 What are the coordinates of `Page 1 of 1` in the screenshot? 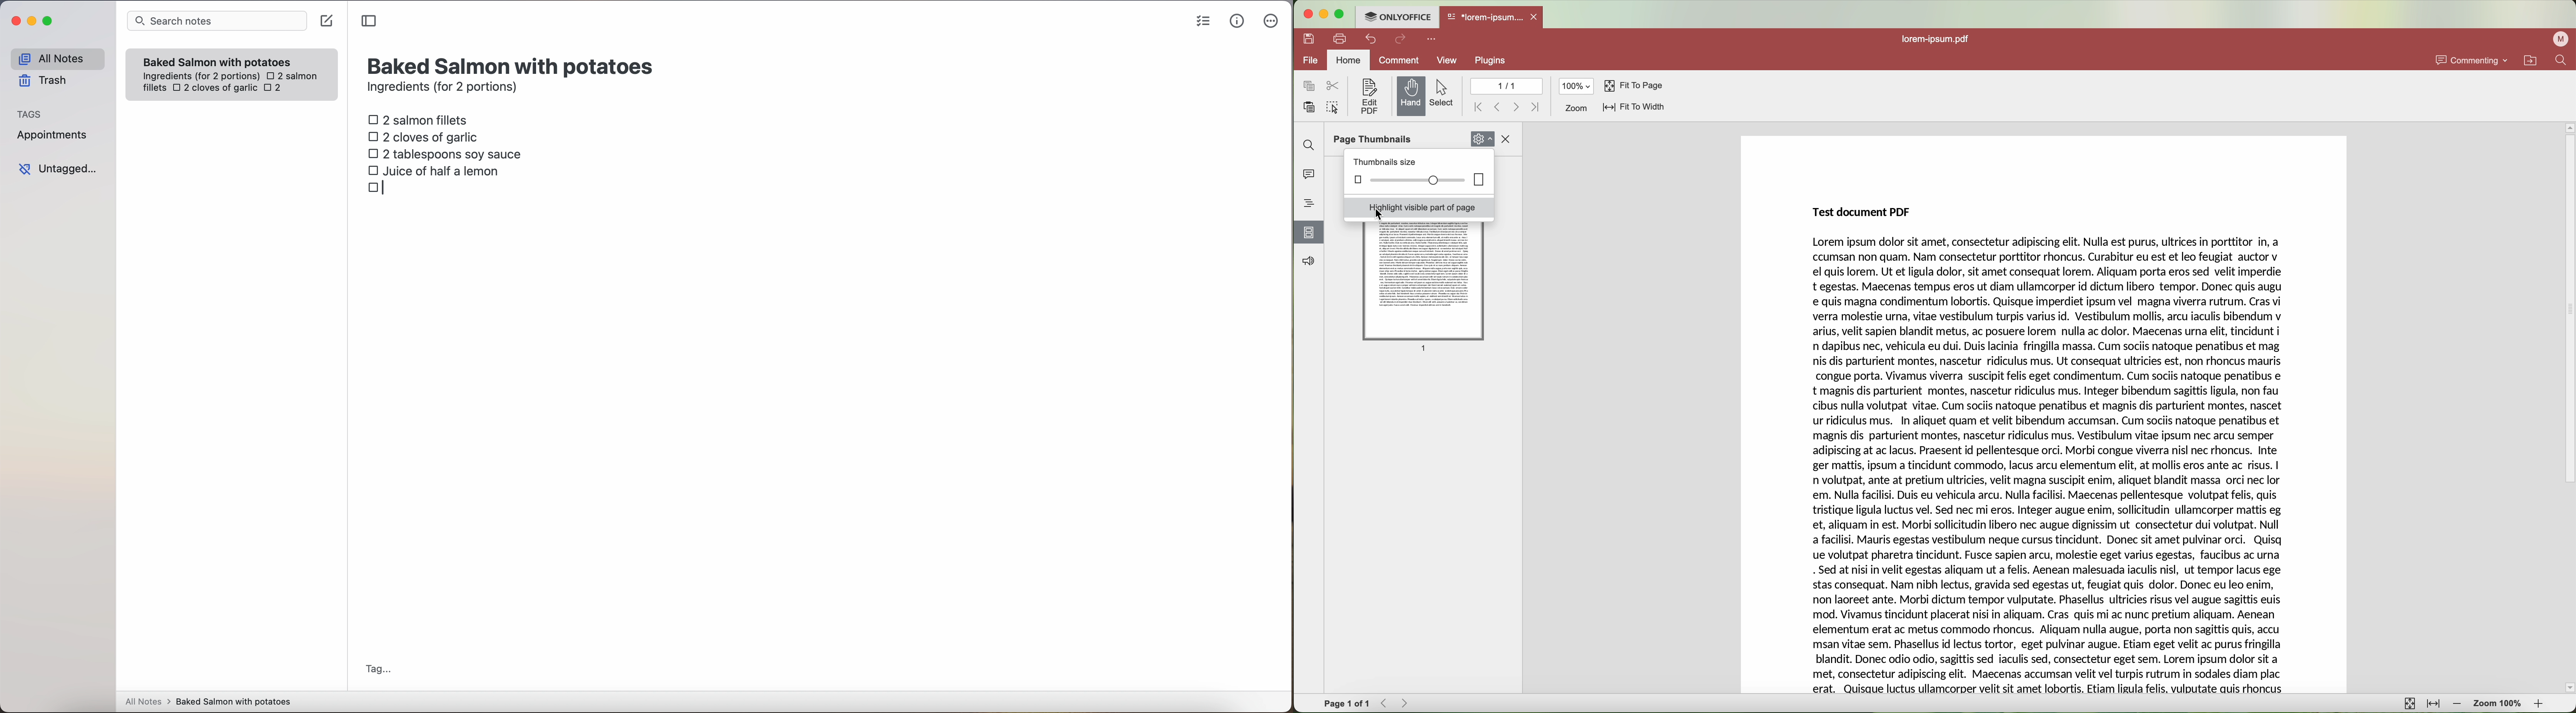 It's located at (1346, 703).